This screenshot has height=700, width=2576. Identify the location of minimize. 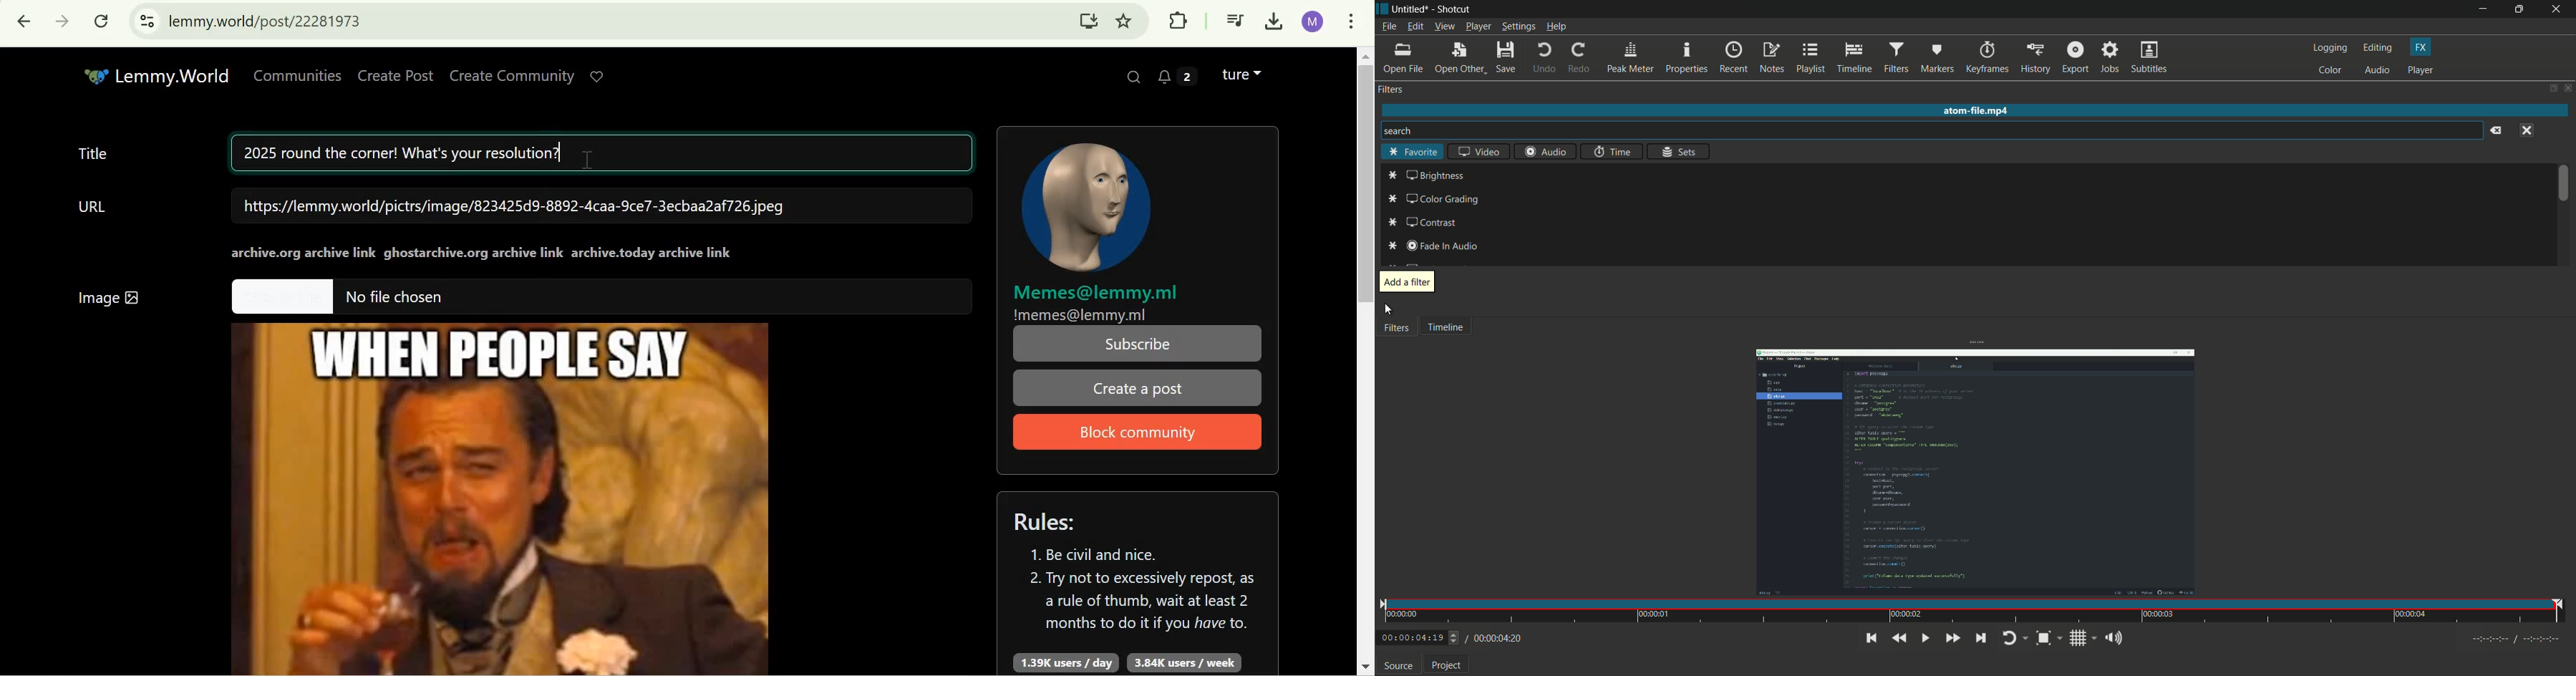
(2487, 9).